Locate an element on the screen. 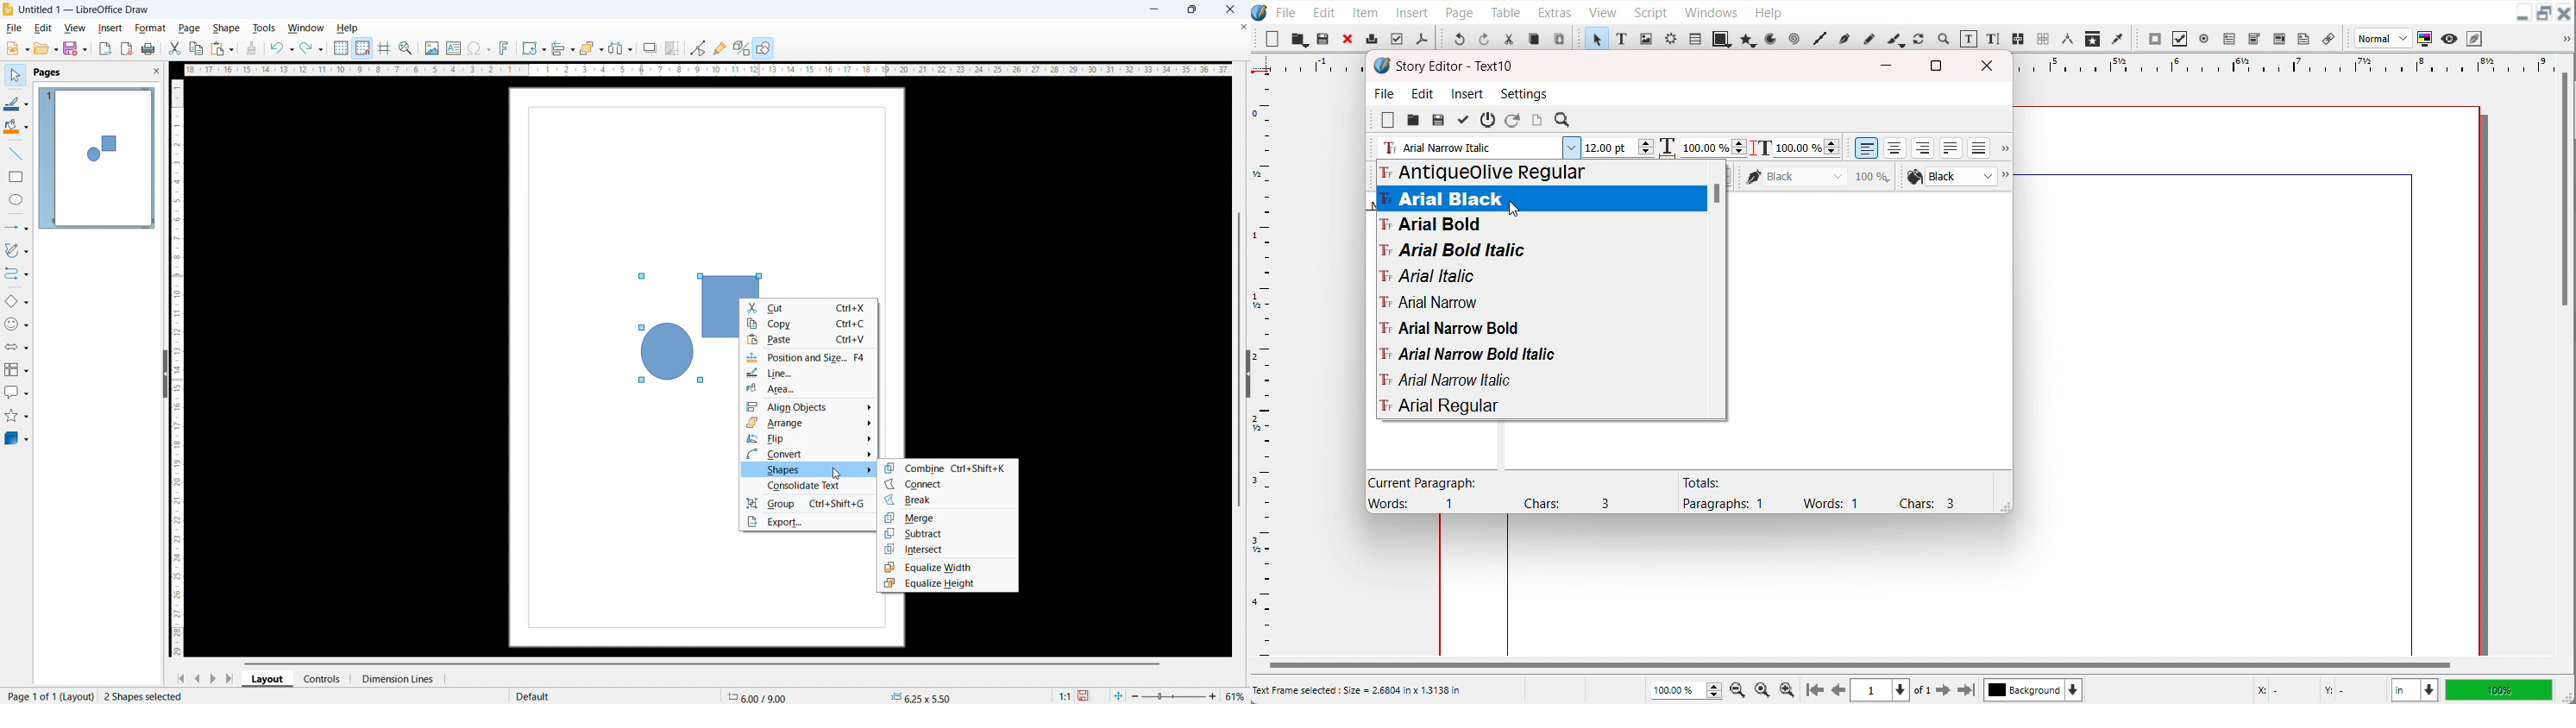 The height and width of the screenshot is (728, 2576). open is located at coordinates (1412, 121).